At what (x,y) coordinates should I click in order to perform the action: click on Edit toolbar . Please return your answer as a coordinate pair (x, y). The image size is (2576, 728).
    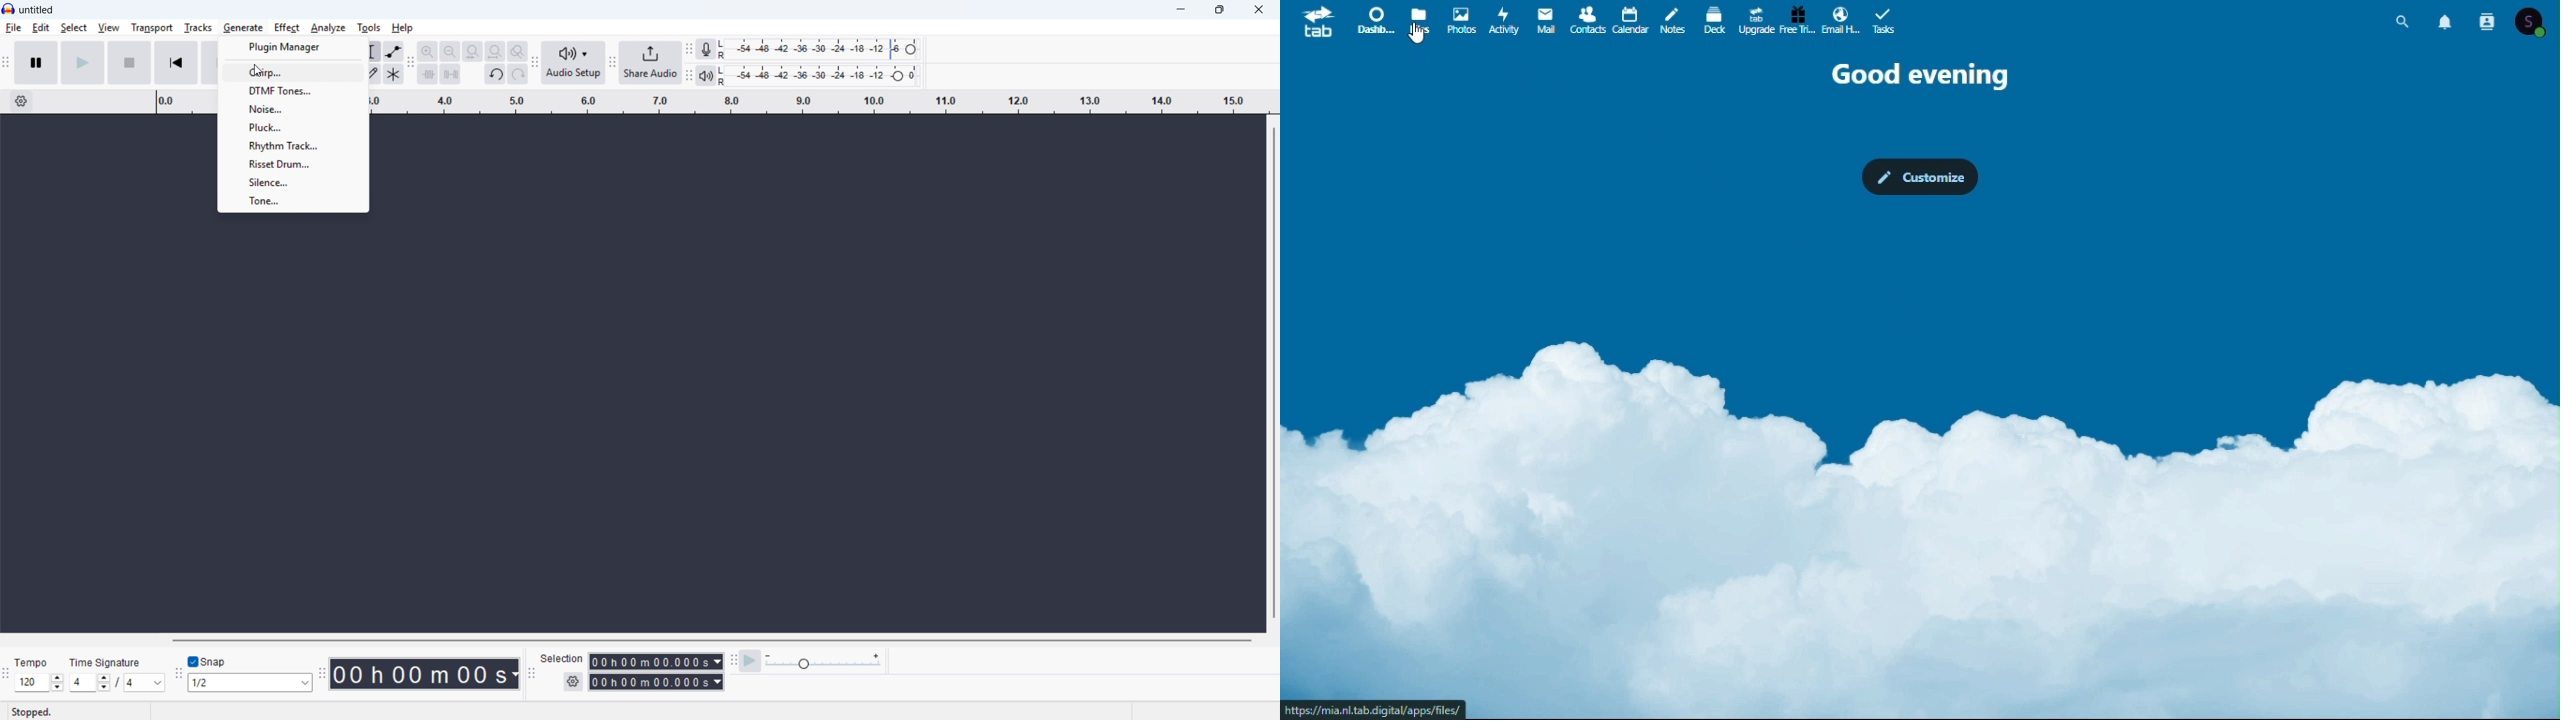
    Looking at the image, I should click on (411, 64).